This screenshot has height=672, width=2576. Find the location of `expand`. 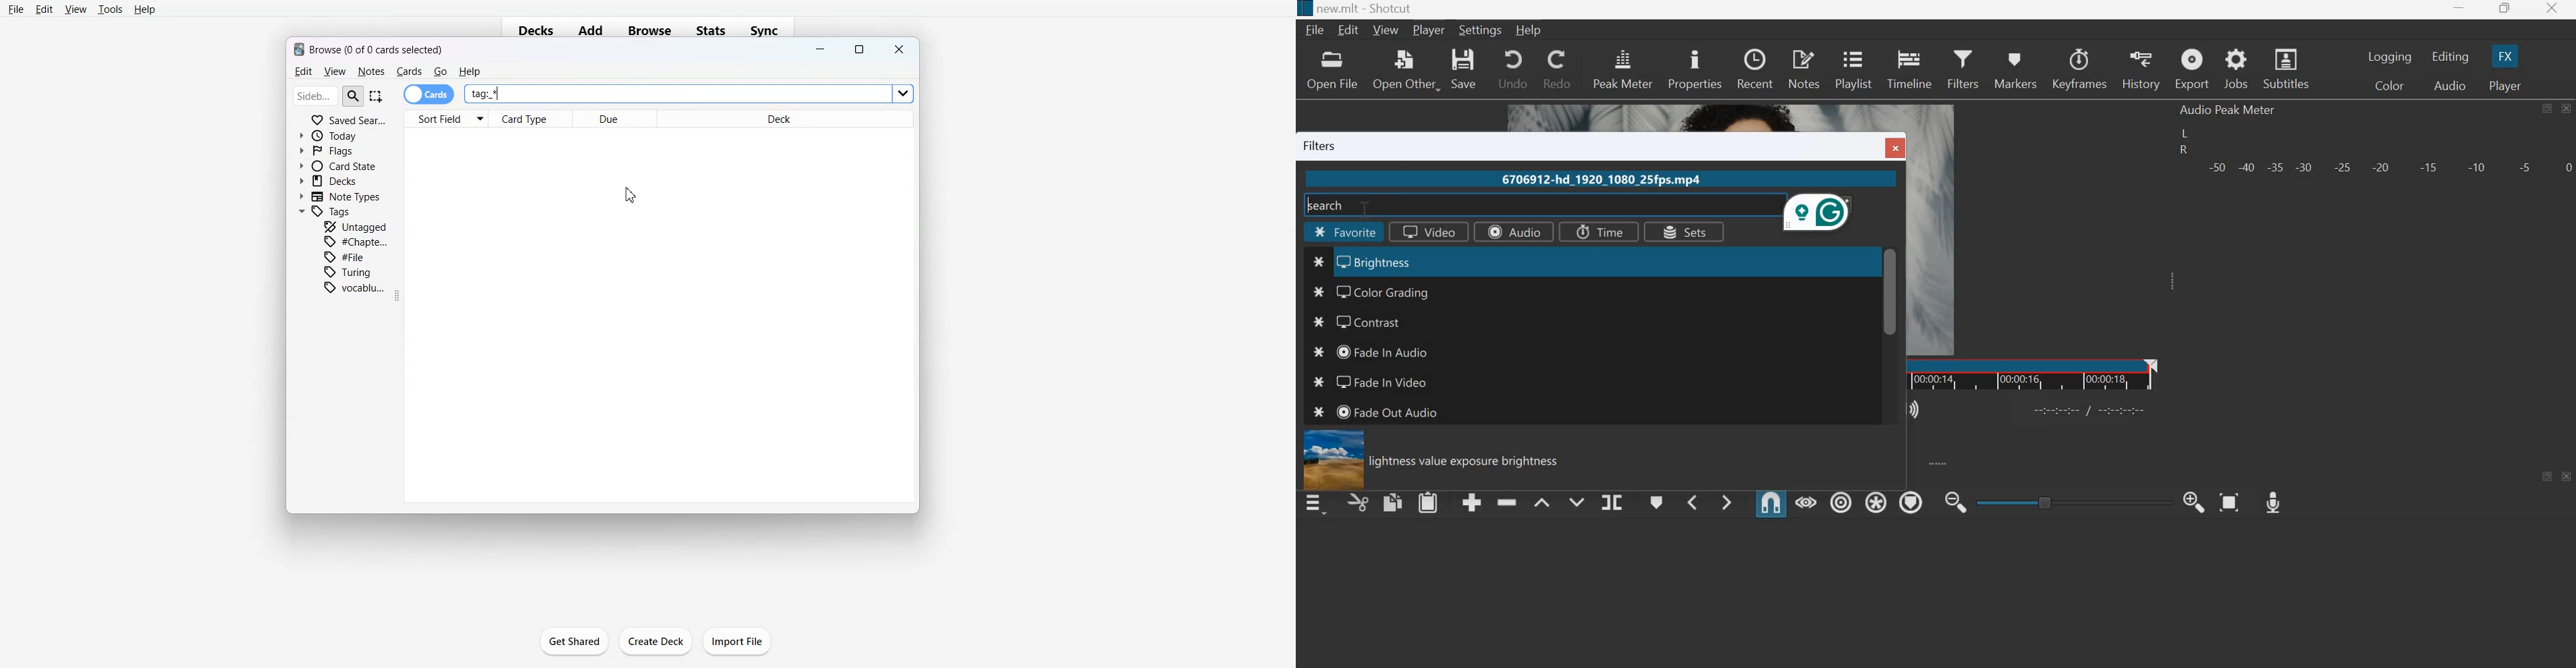

expand is located at coordinates (1937, 463).